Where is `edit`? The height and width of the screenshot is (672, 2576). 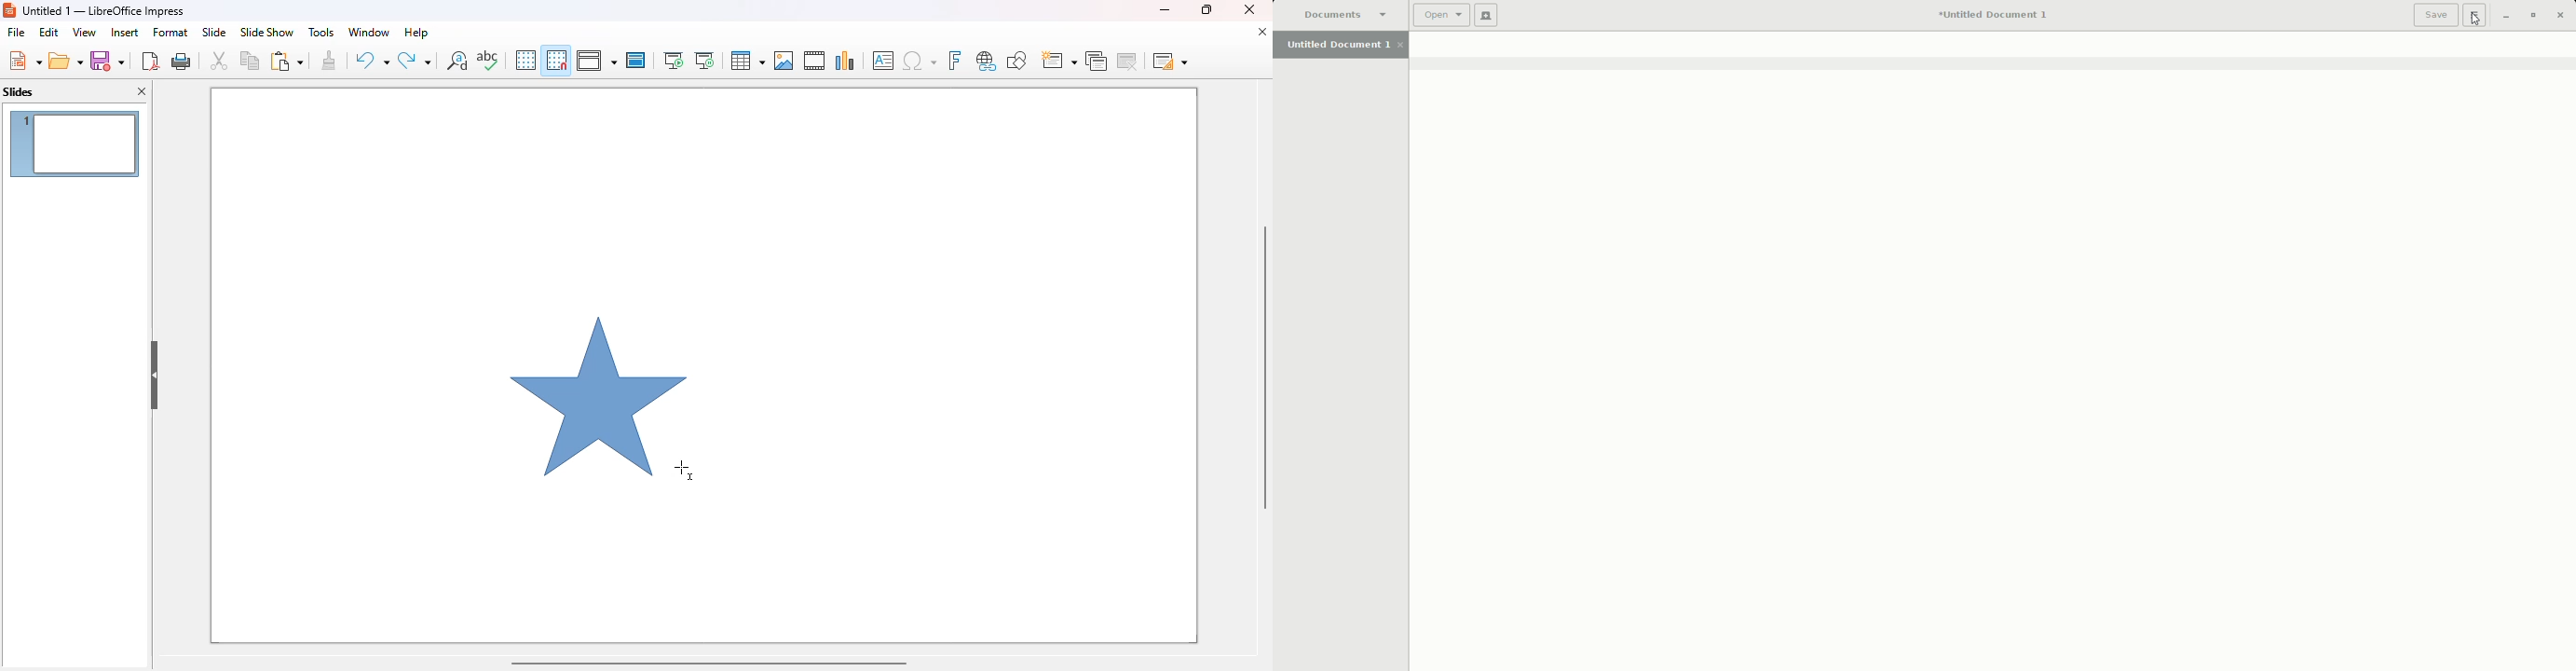
edit is located at coordinates (48, 32).